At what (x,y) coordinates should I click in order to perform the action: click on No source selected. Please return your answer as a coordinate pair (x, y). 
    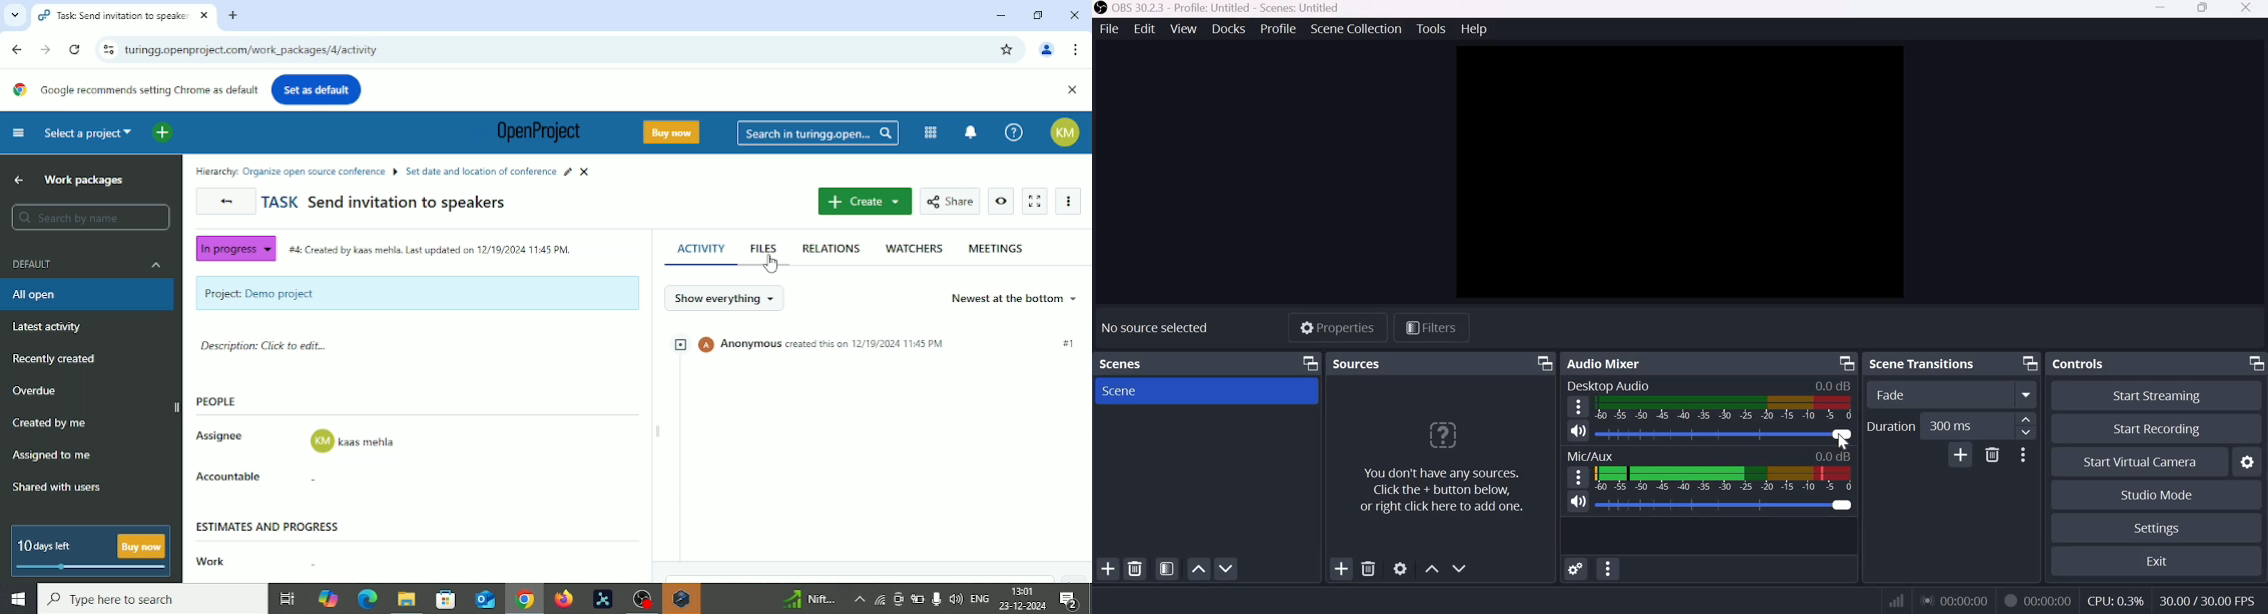
    Looking at the image, I should click on (1154, 327).